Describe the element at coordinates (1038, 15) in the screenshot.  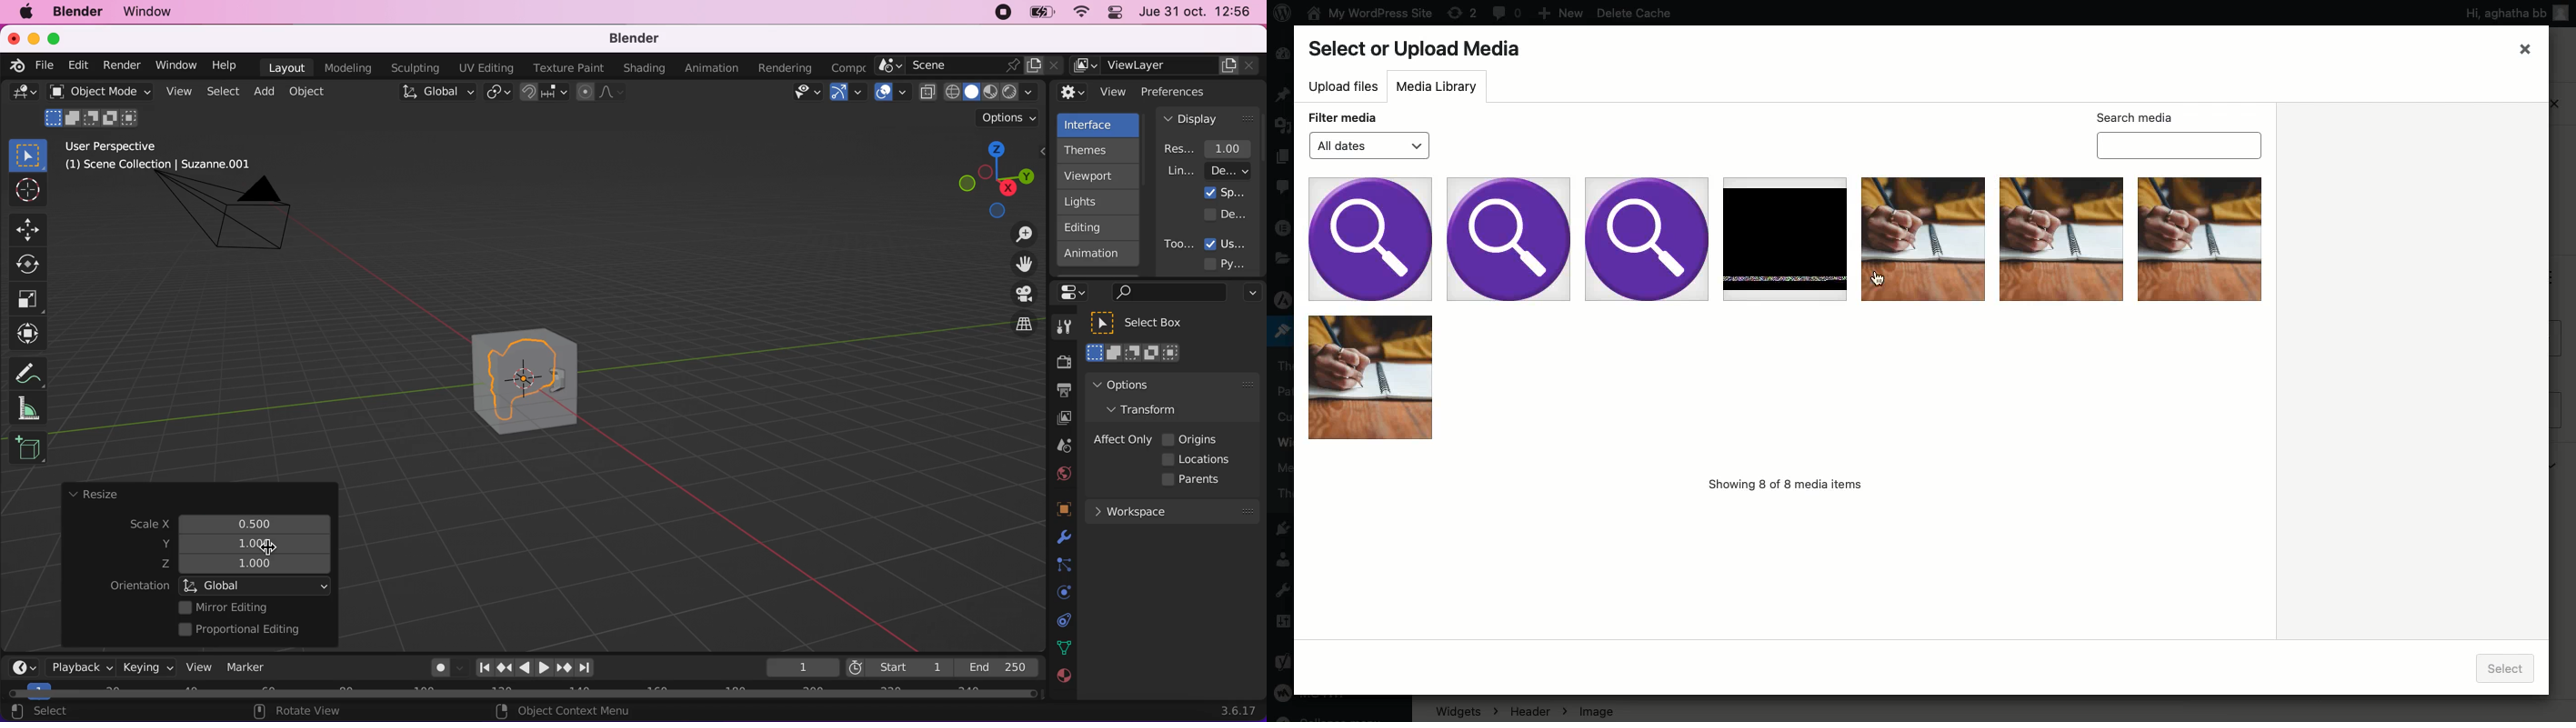
I see `battery` at that location.